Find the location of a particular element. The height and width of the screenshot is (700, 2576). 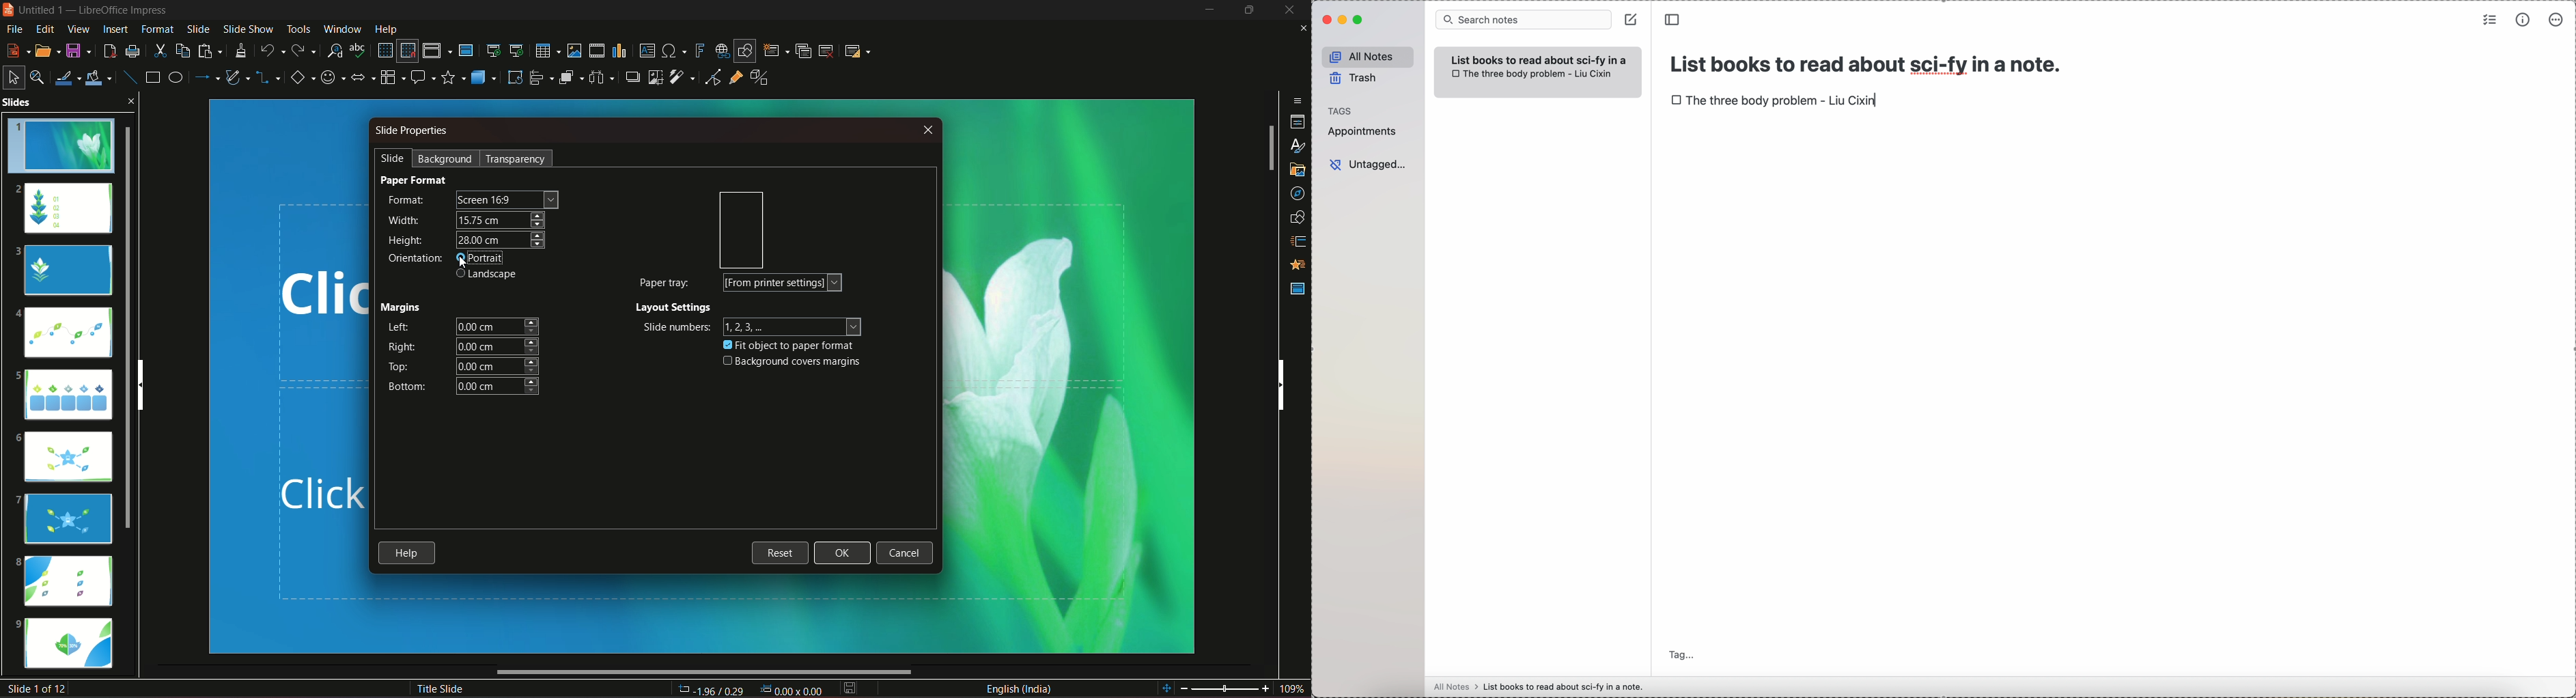

properties is located at coordinates (1297, 121).